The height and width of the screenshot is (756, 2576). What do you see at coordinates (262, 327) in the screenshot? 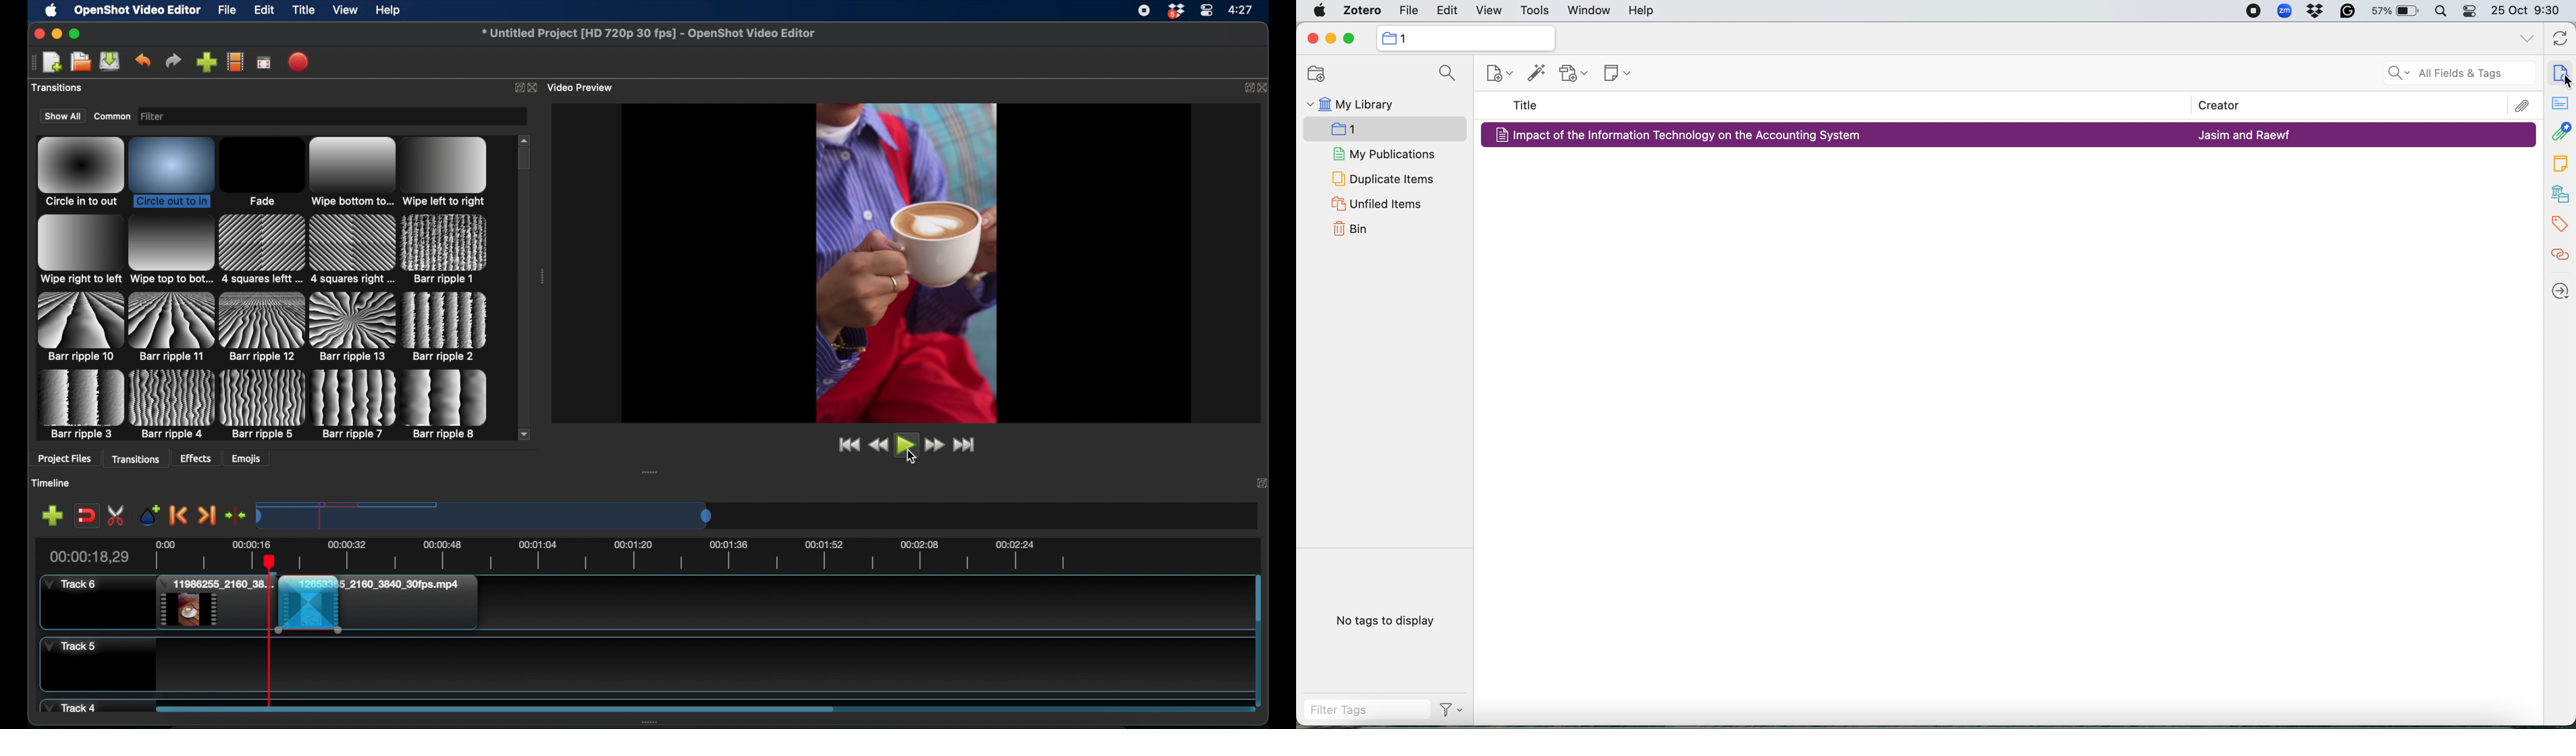
I see `transition` at bounding box center [262, 327].